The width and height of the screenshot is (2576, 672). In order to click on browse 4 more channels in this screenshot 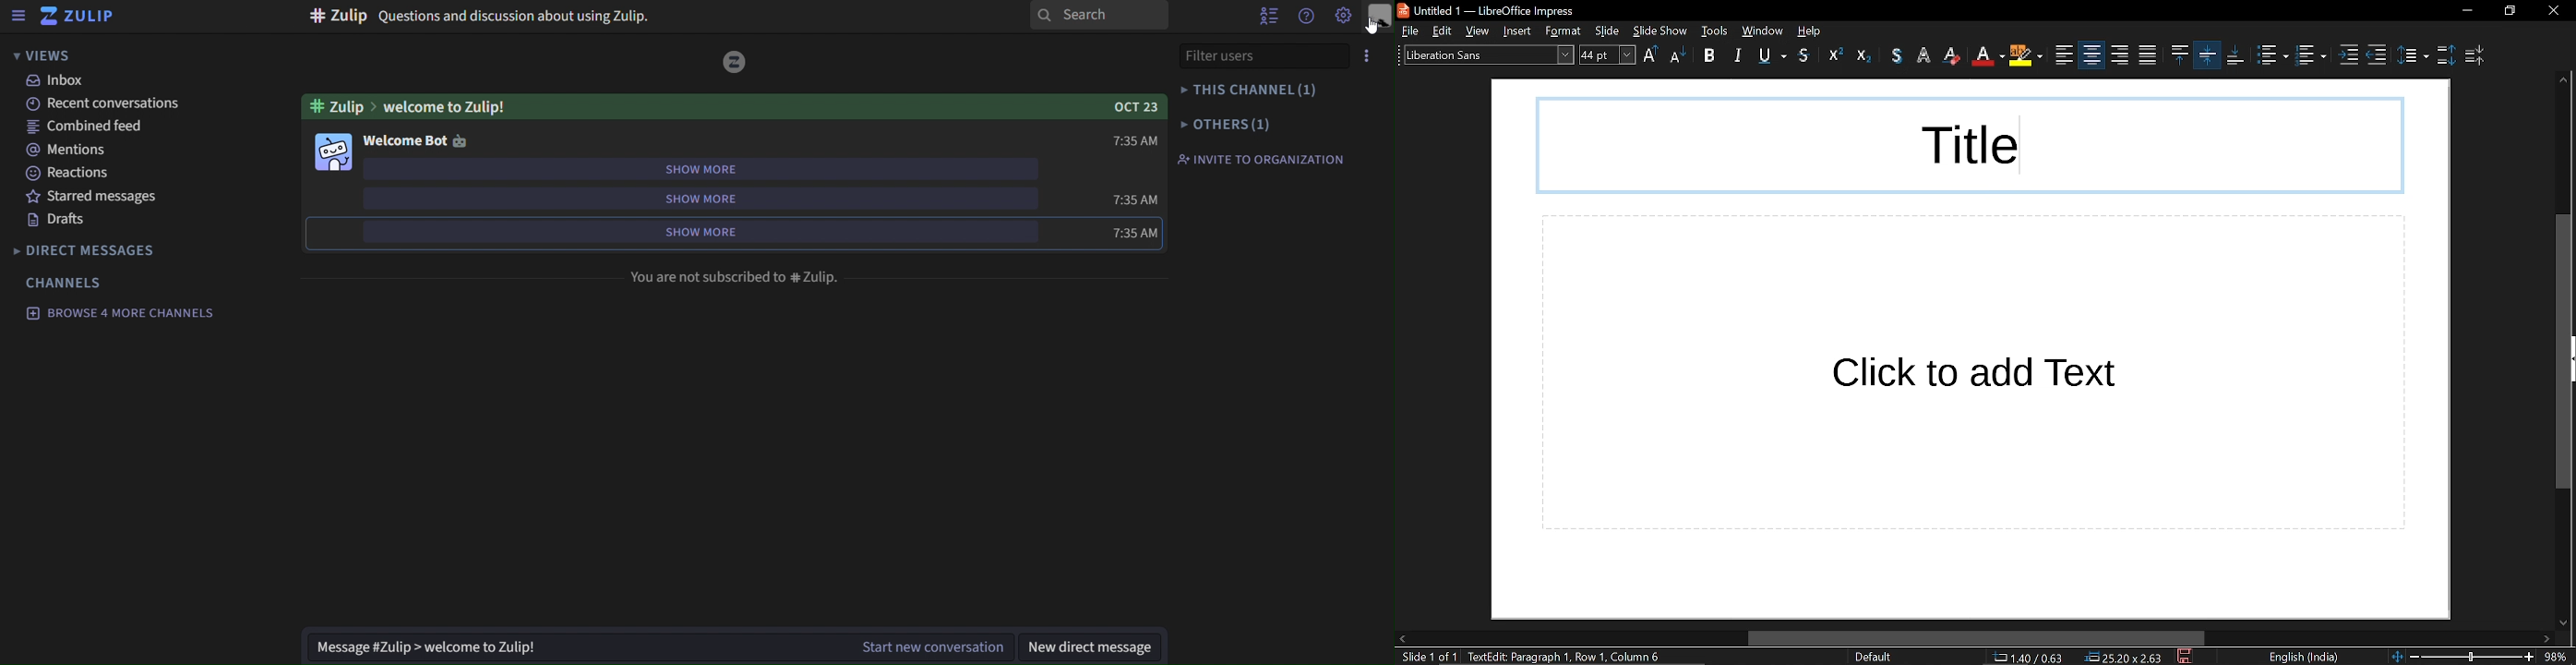, I will do `click(120, 312)`.